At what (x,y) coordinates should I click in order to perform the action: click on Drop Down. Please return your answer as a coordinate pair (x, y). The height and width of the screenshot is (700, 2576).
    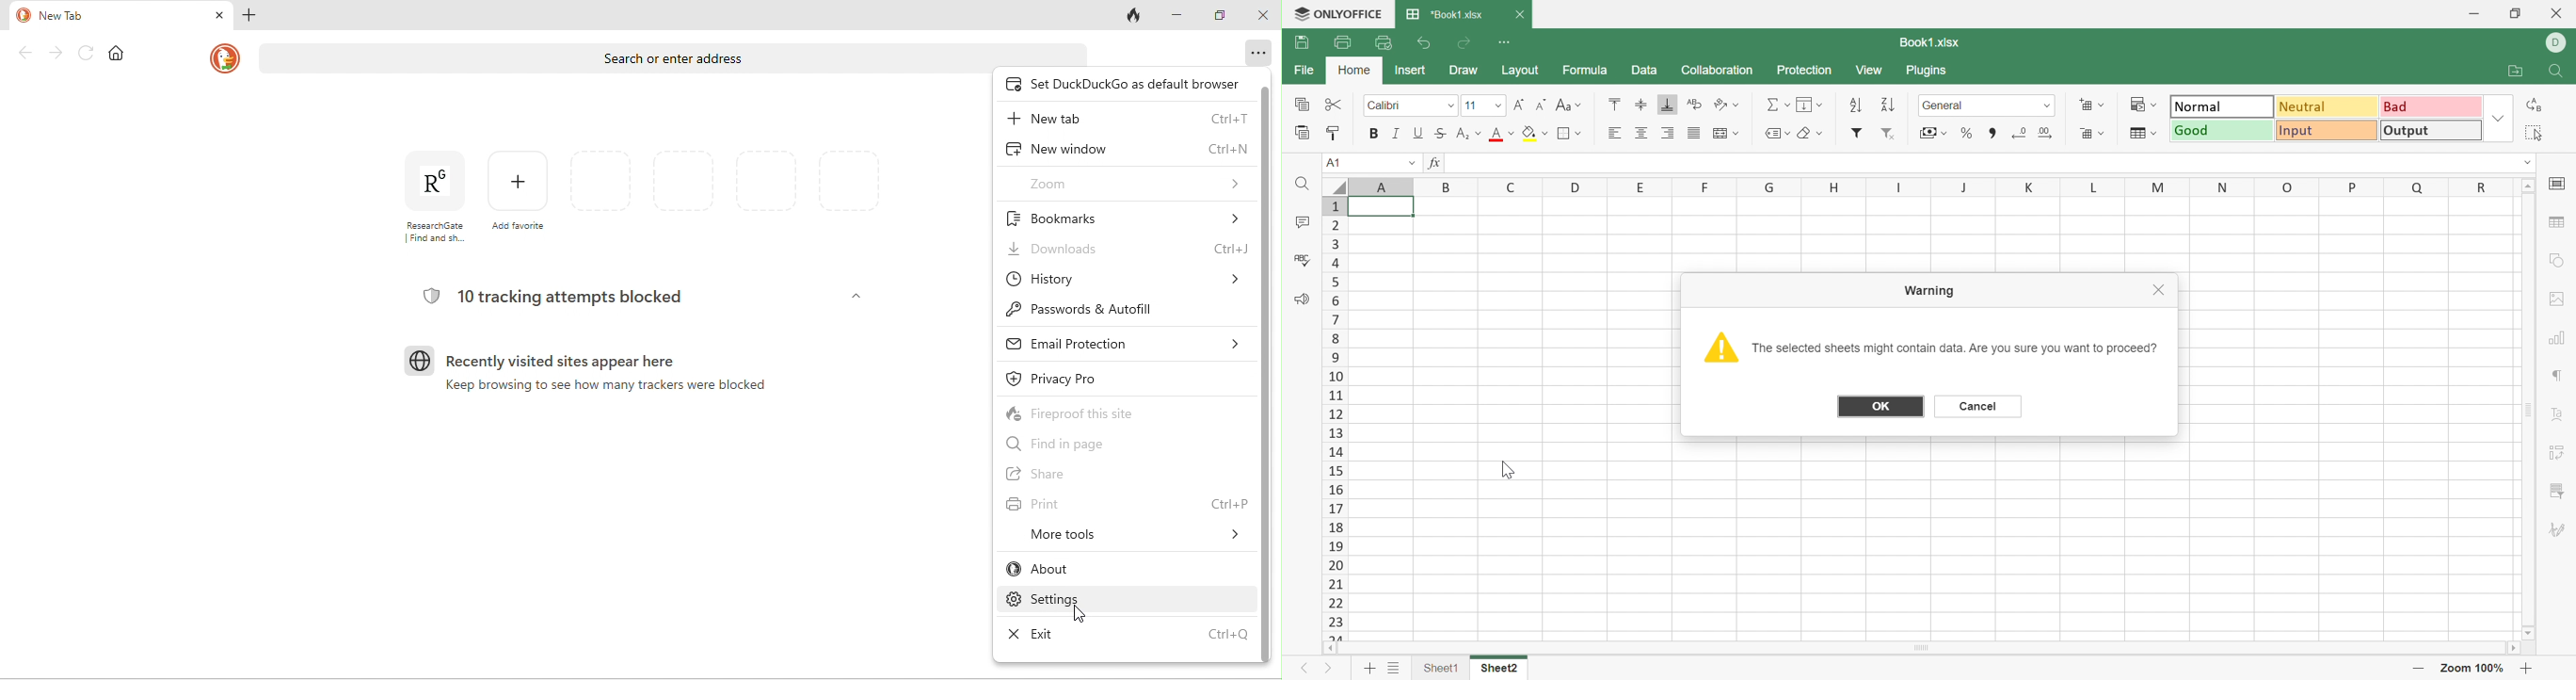
    Looking at the image, I should click on (1787, 105).